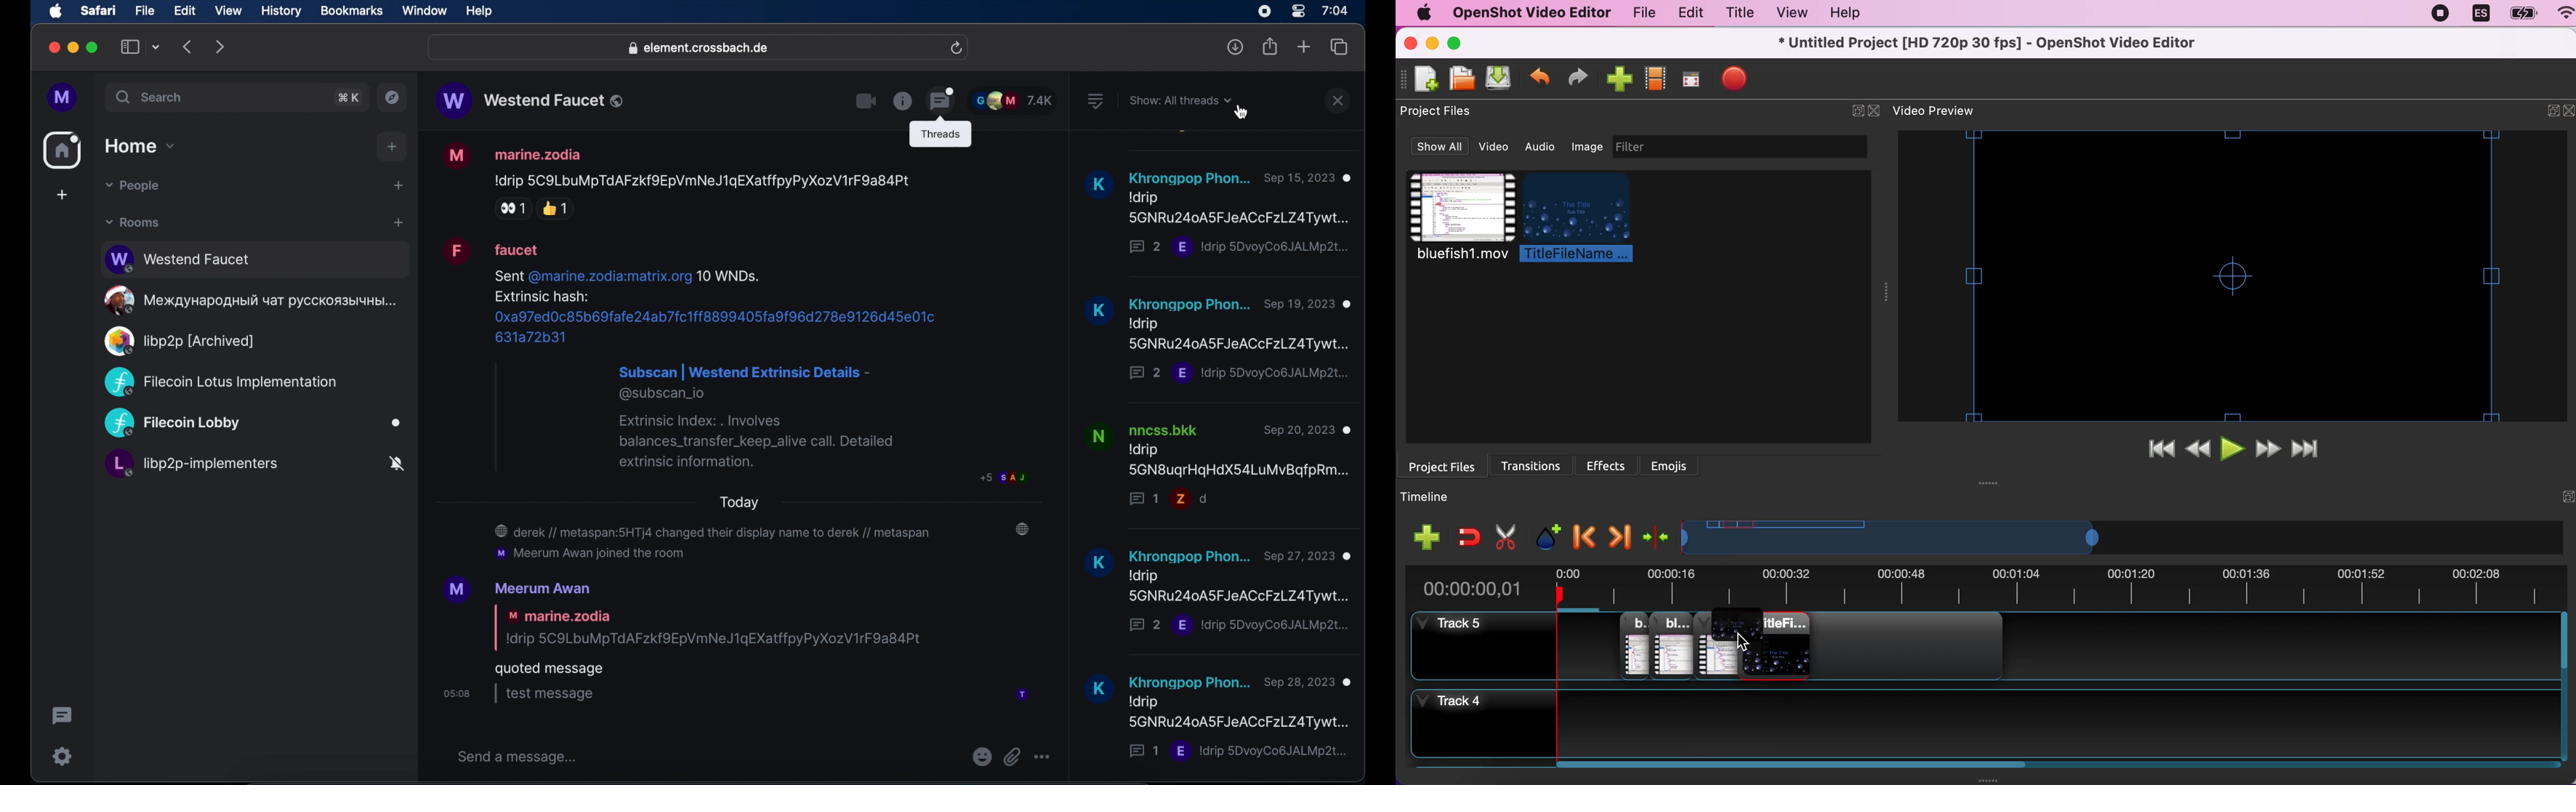 This screenshot has width=2576, height=812. I want to click on side eye reaction, so click(516, 209).